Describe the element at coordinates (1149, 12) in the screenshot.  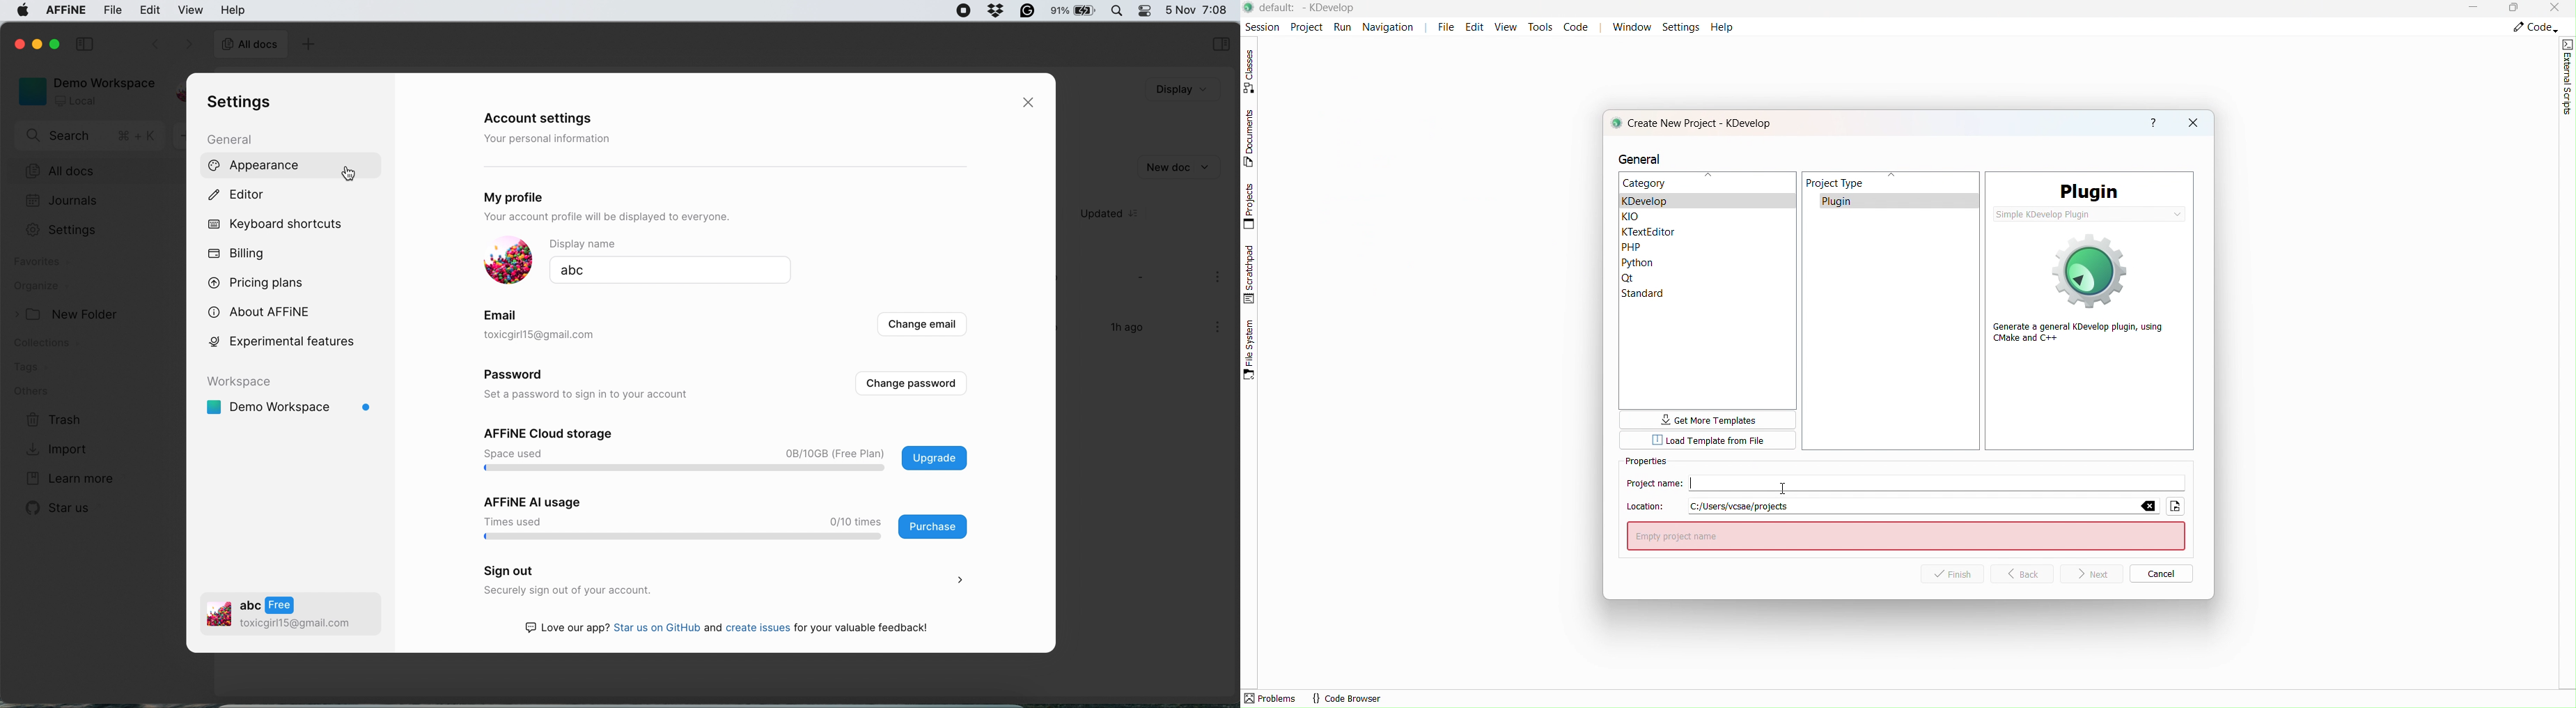
I see `control center` at that location.